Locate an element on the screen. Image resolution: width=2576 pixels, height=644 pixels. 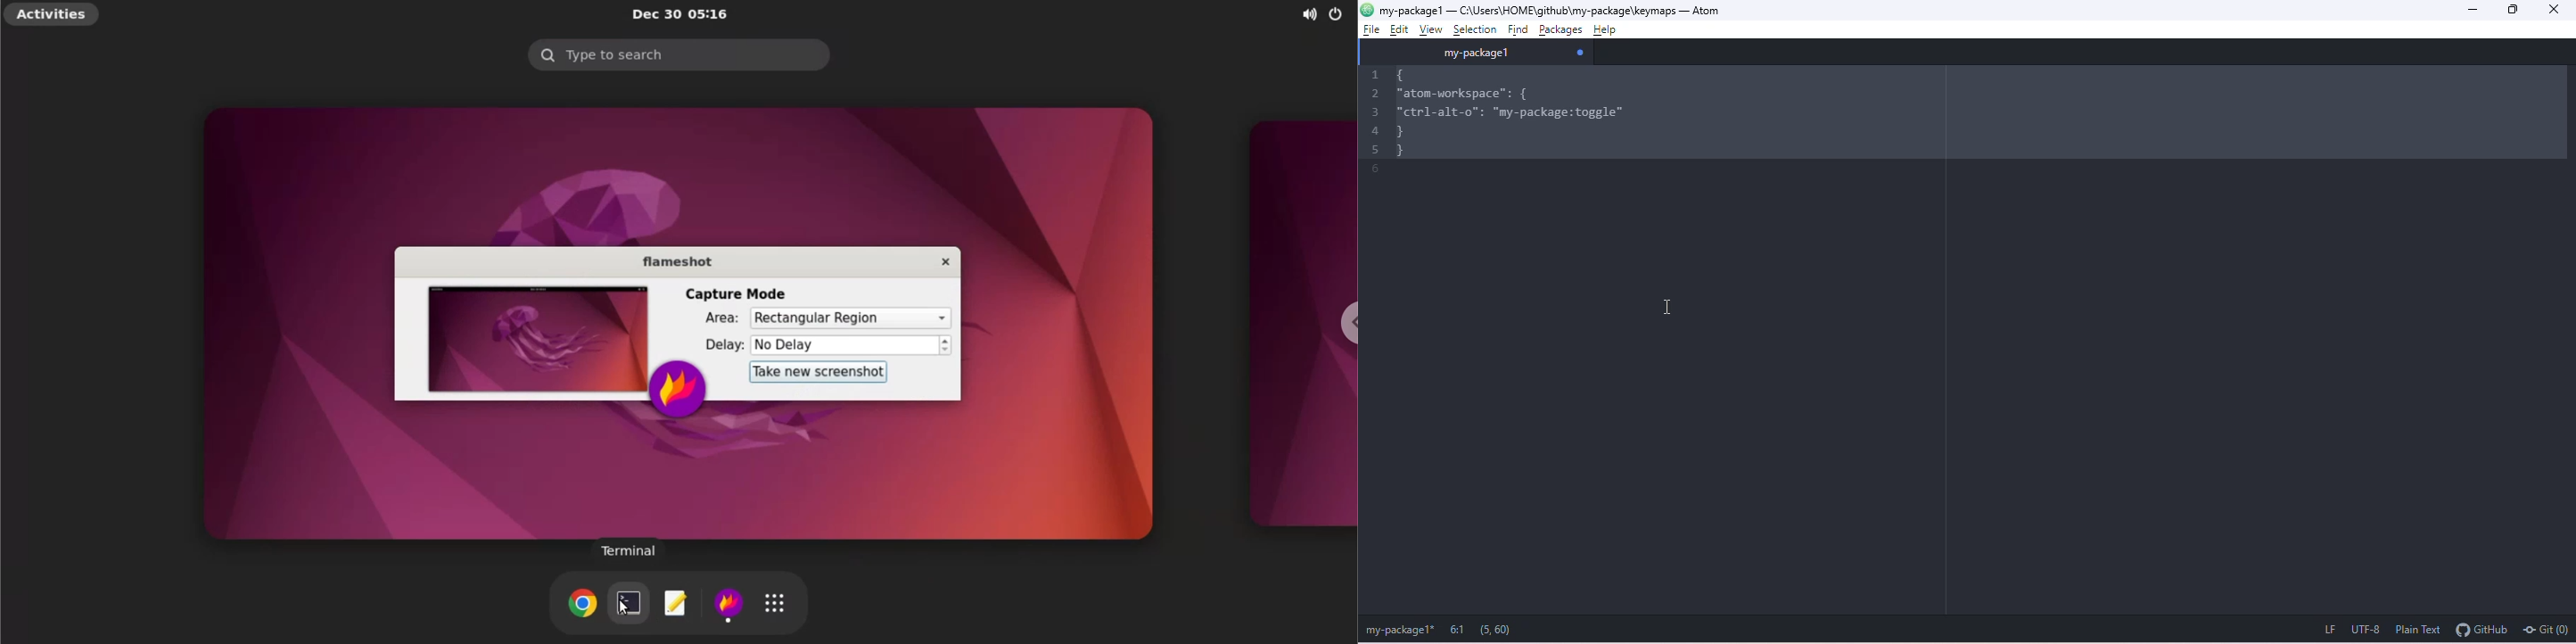
minimize is located at coordinates (2475, 9).